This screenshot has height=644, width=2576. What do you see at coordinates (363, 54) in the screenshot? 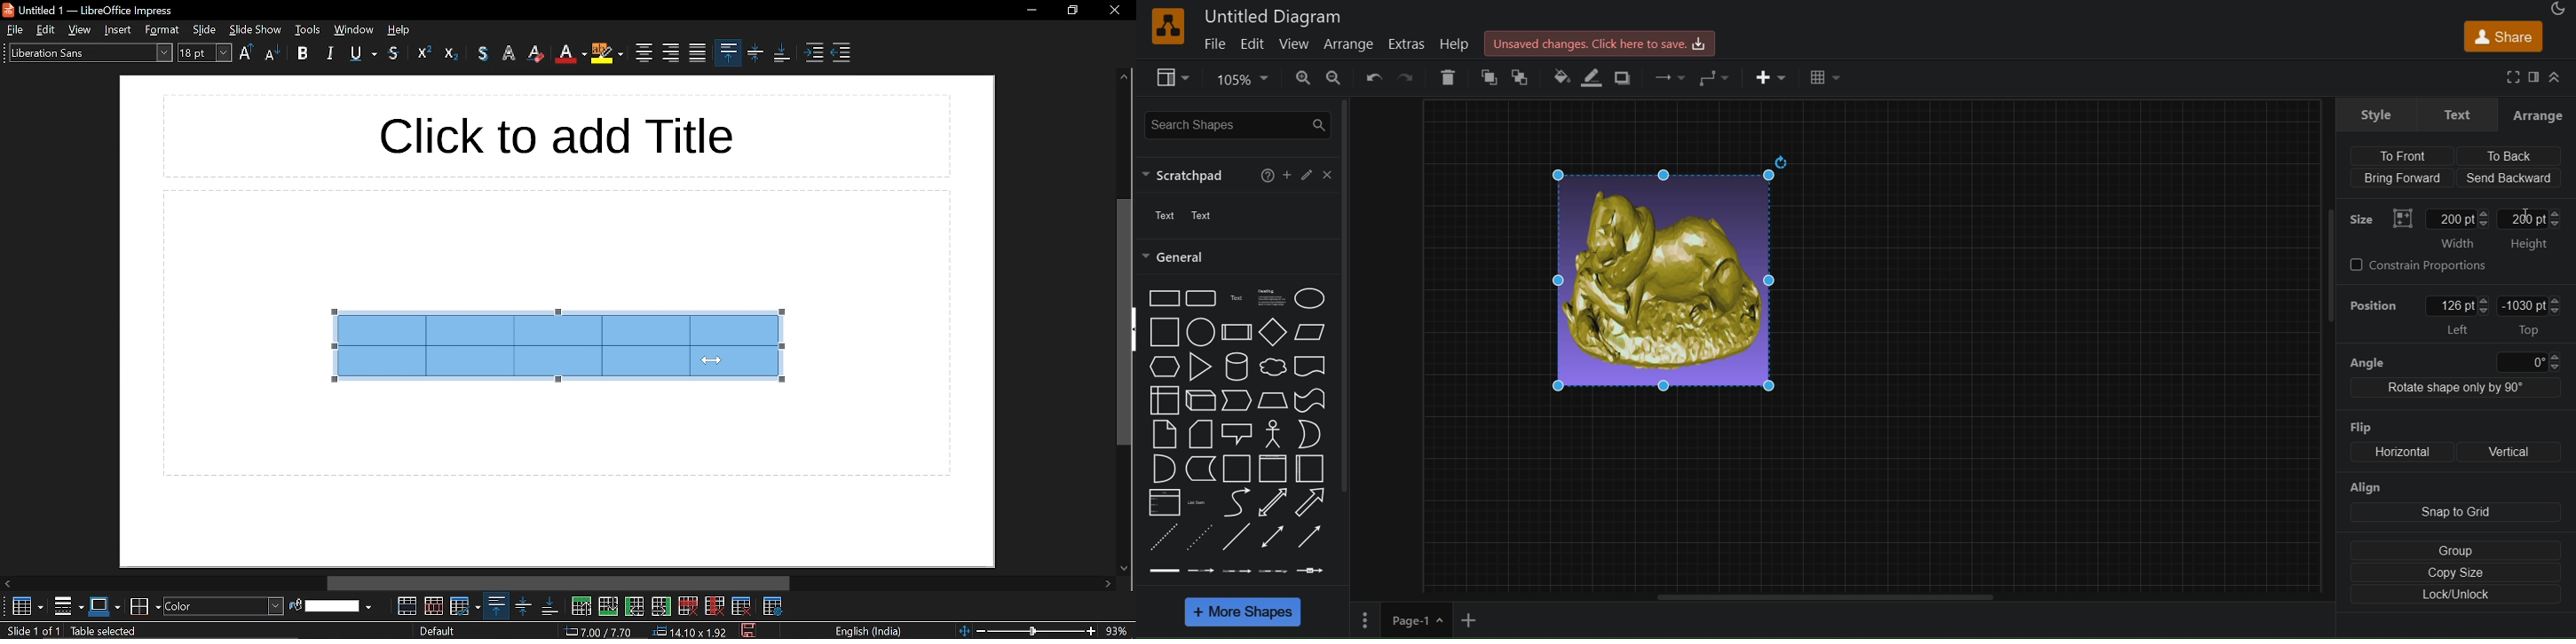
I see `underline` at bounding box center [363, 54].